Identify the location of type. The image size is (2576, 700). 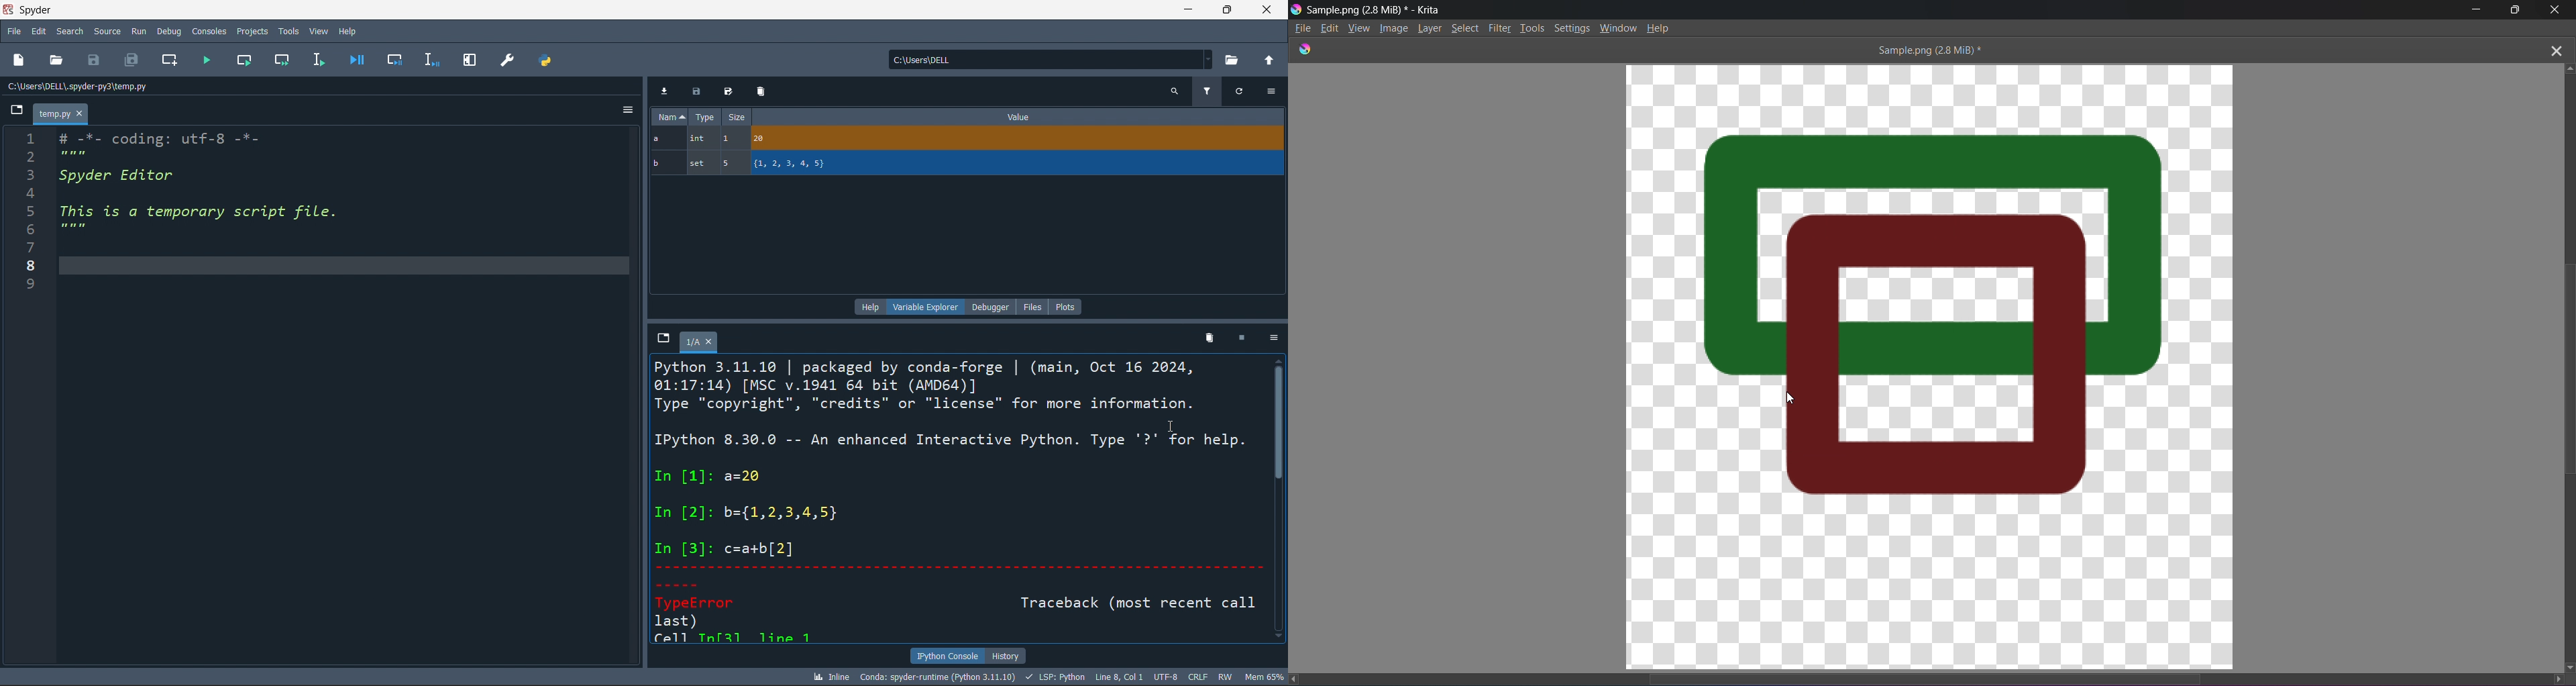
(705, 118).